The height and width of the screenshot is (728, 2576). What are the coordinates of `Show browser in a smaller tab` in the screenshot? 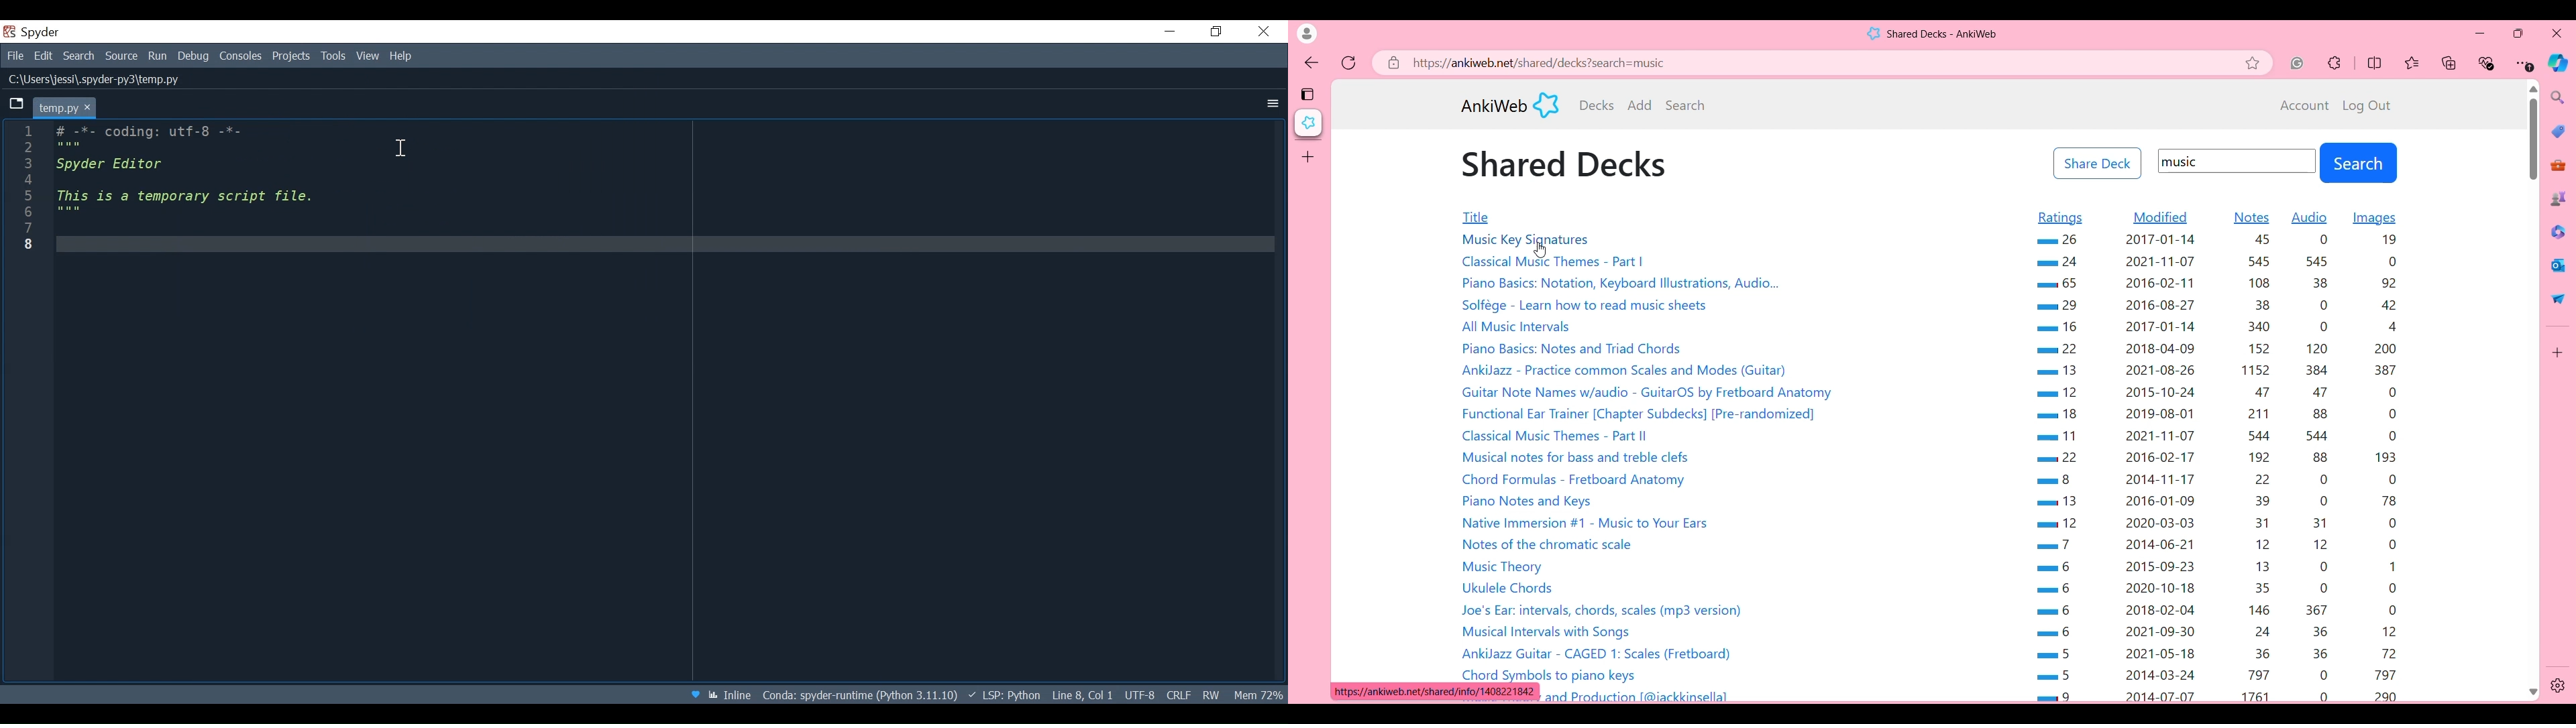 It's located at (2518, 33).